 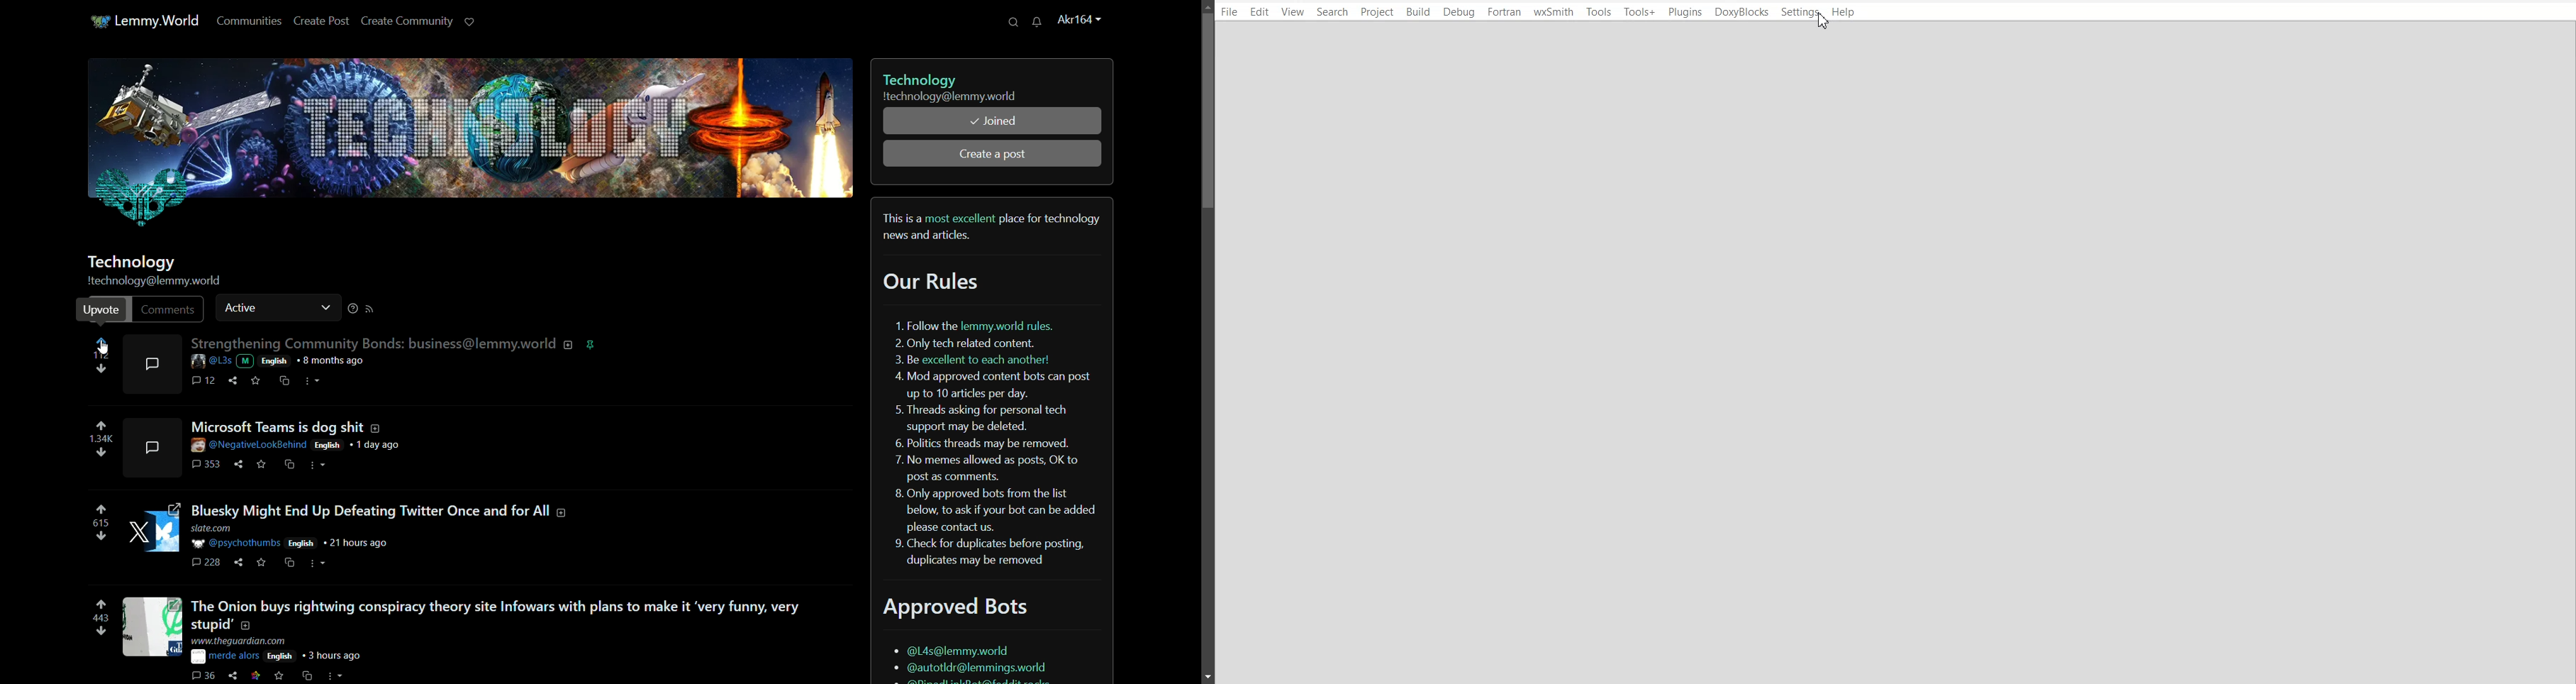 What do you see at coordinates (921, 81) in the screenshot?
I see `technology` at bounding box center [921, 81].